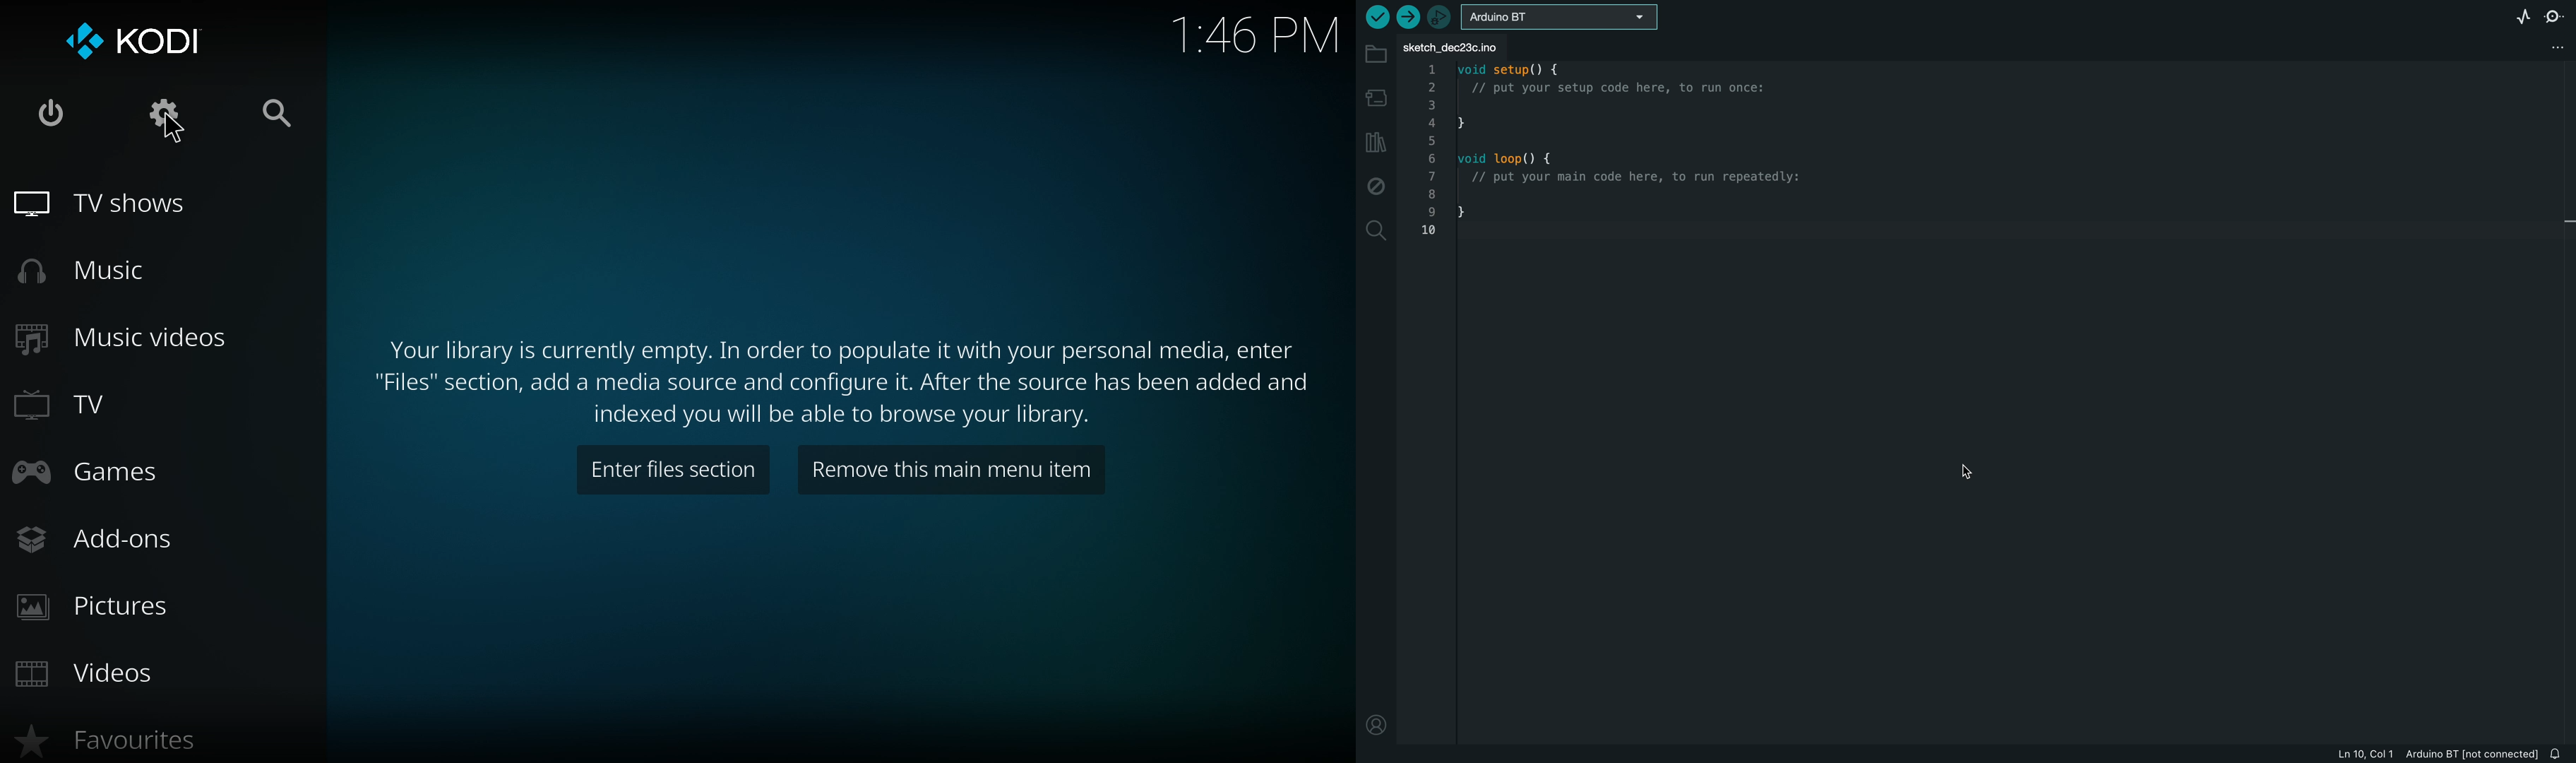 The height and width of the screenshot is (784, 2576). What do you see at coordinates (1566, 19) in the screenshot?
I see `board selecter` at bounding box center [1566, 19].